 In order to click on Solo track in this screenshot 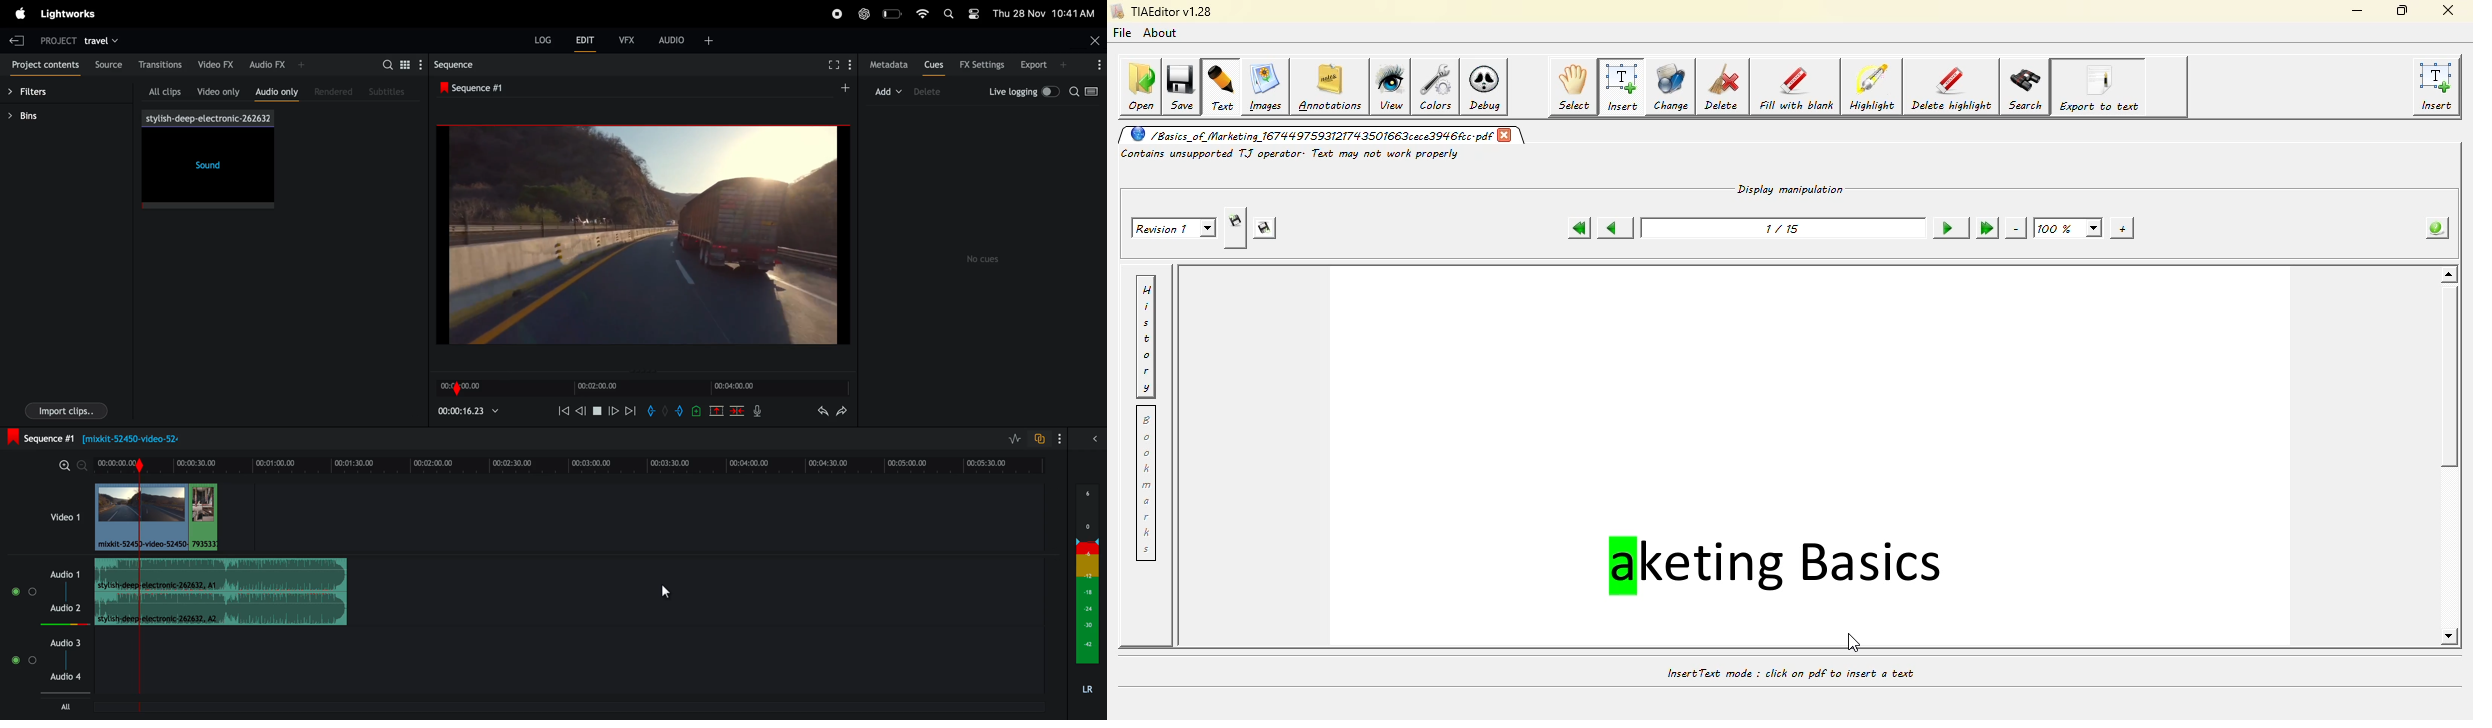, I will do `click(32, 663)`.